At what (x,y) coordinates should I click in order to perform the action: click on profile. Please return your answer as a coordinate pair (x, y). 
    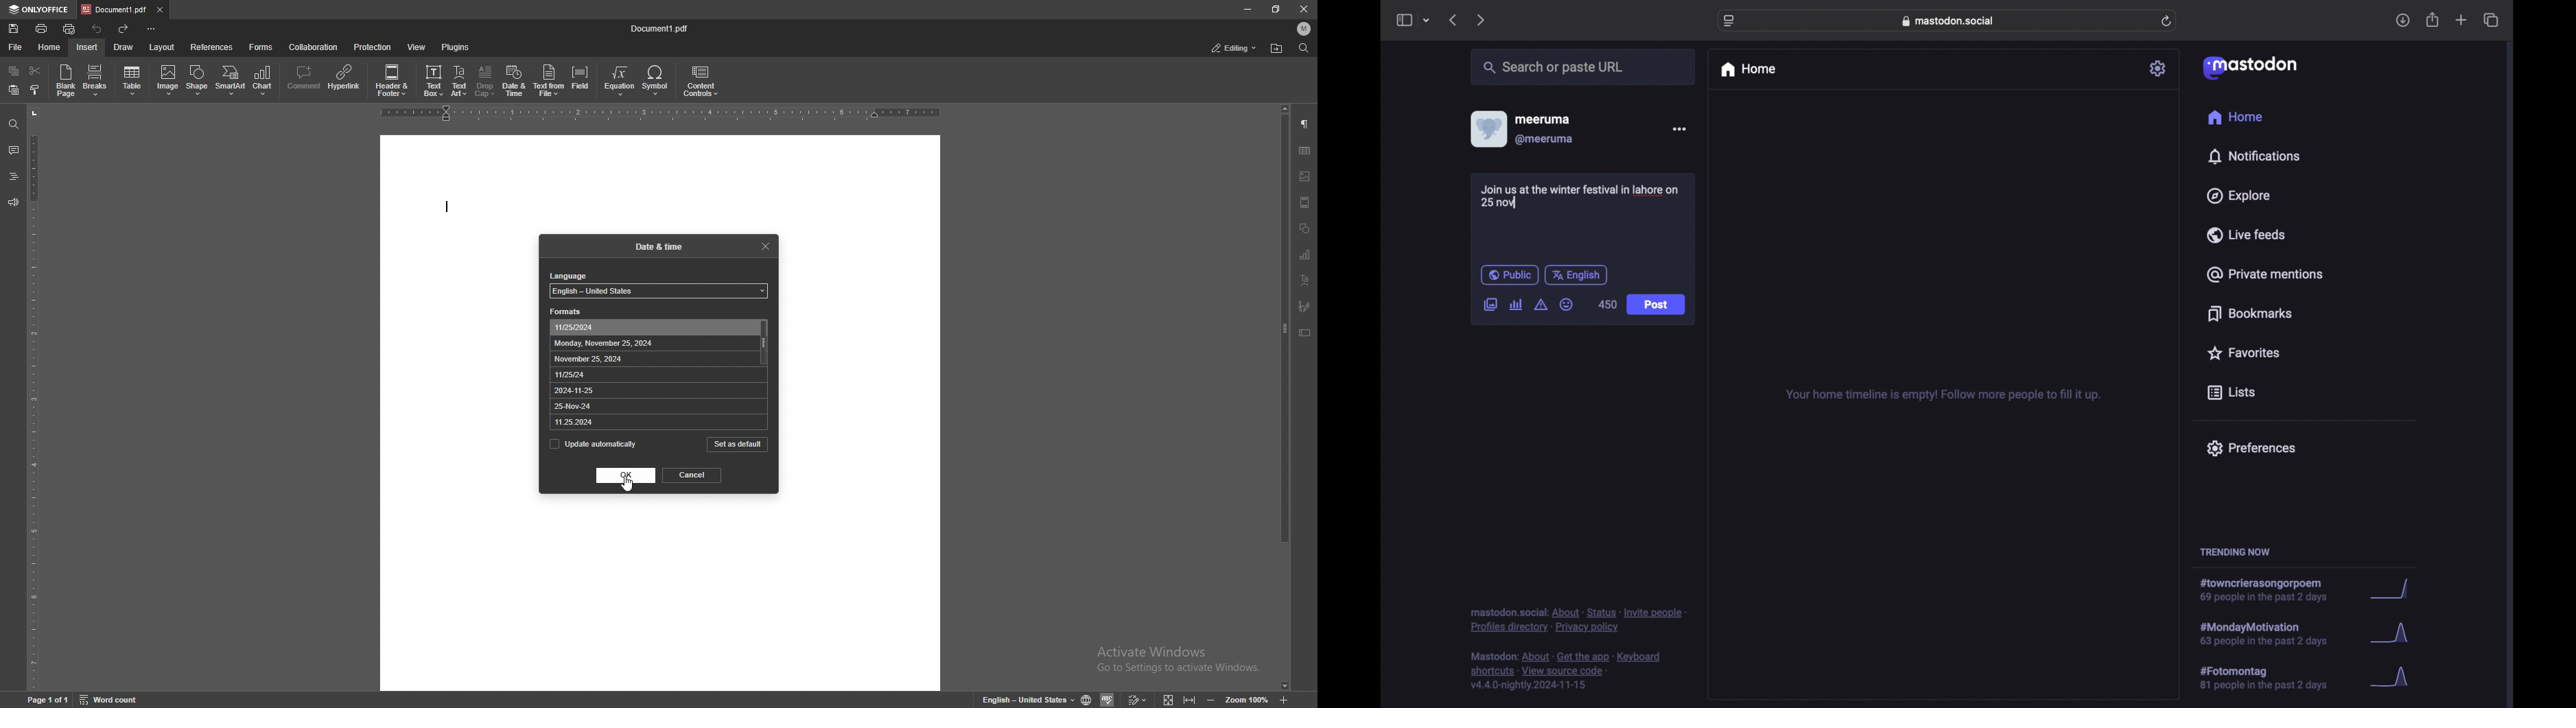
    Looking at the image, I should click on (1303, 28).